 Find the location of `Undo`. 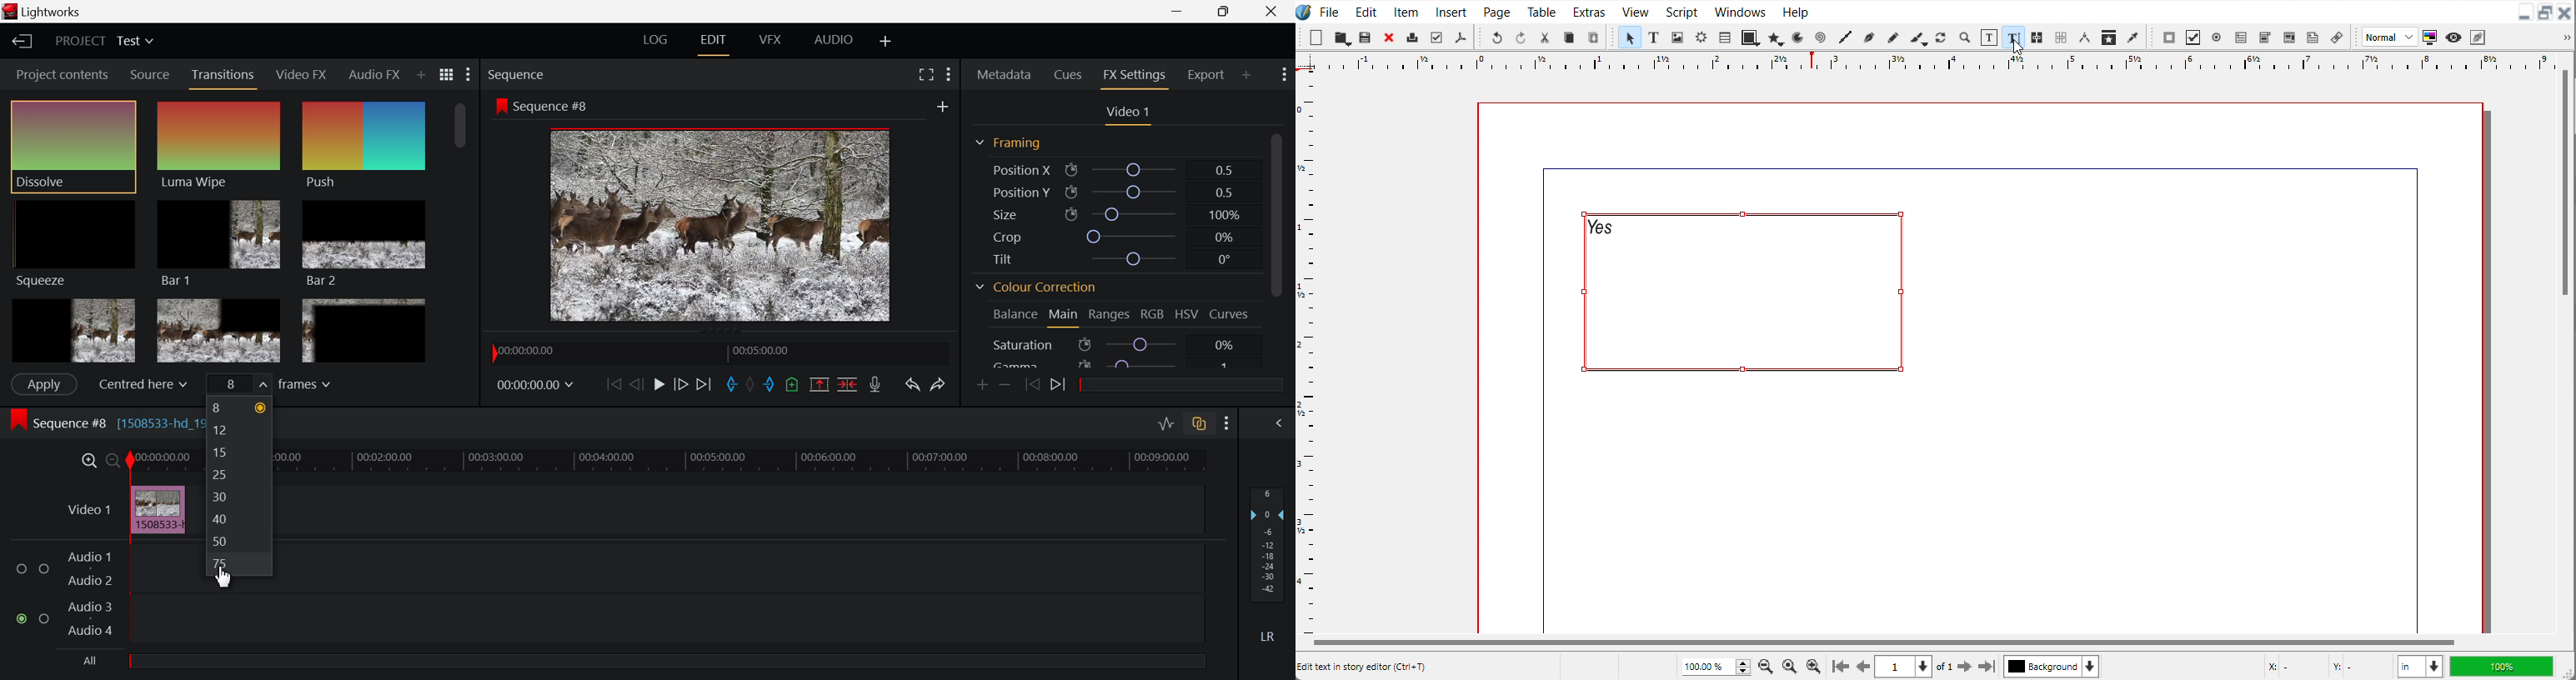

Undo is located at coordinates (1496, 37).